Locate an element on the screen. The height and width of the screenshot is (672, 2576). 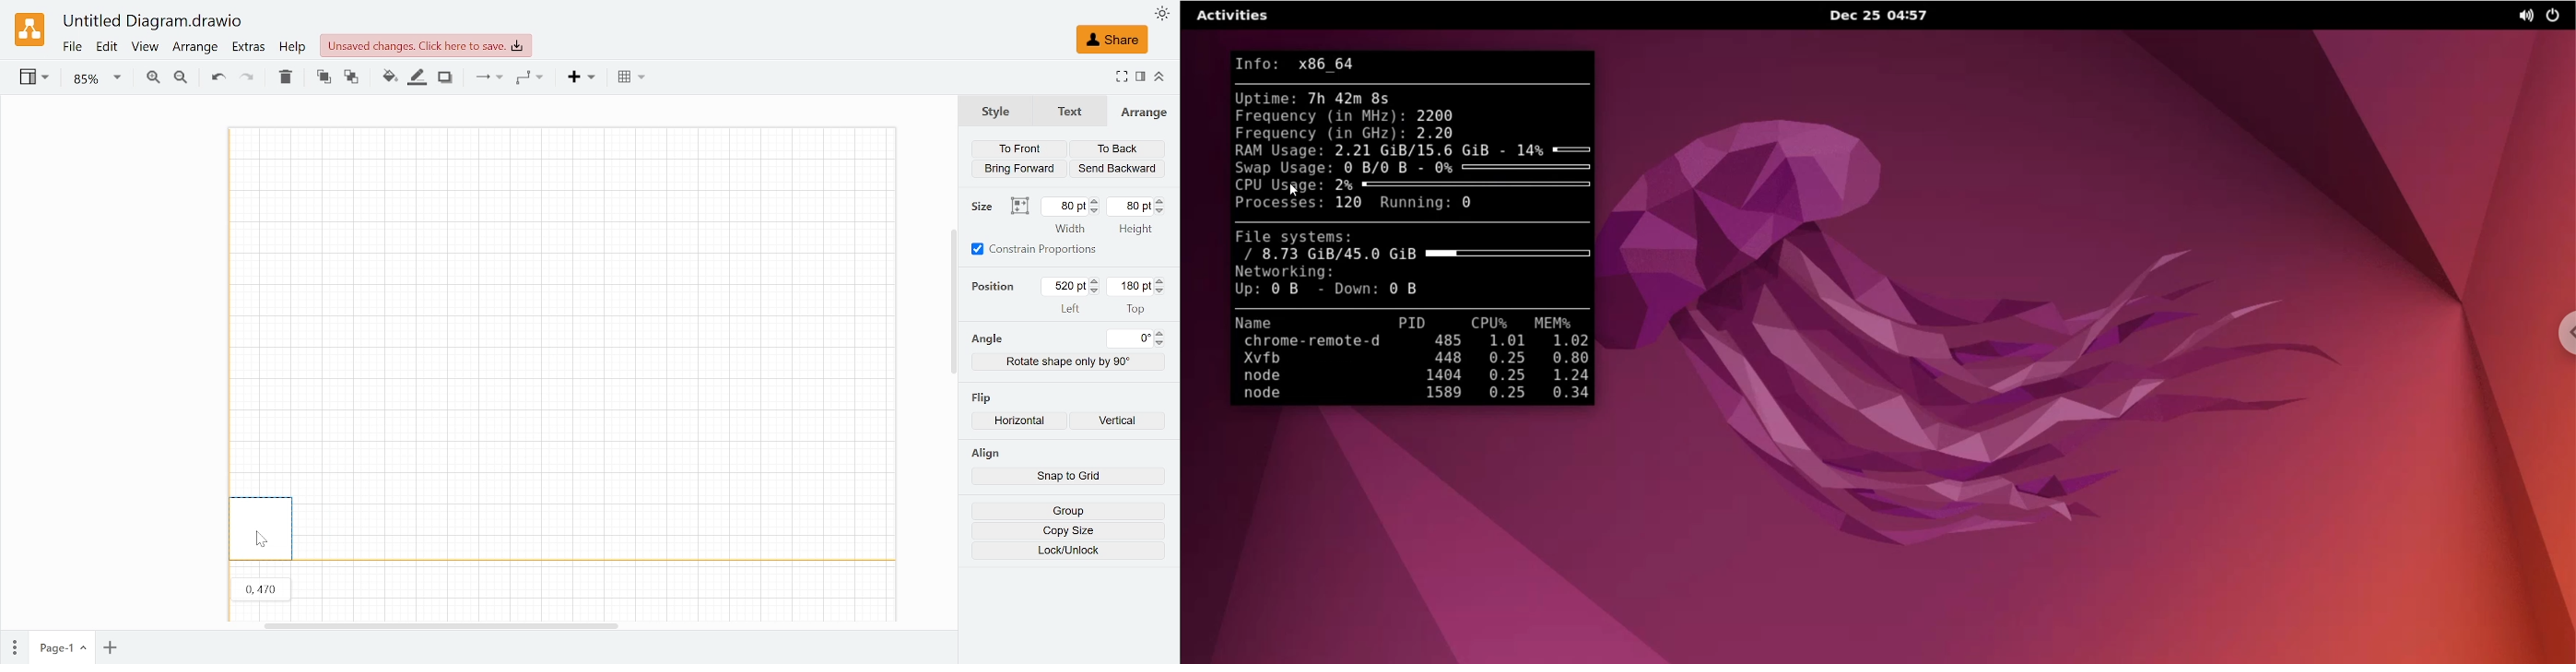
FUllscreen is located at coordinates (1121, 78).